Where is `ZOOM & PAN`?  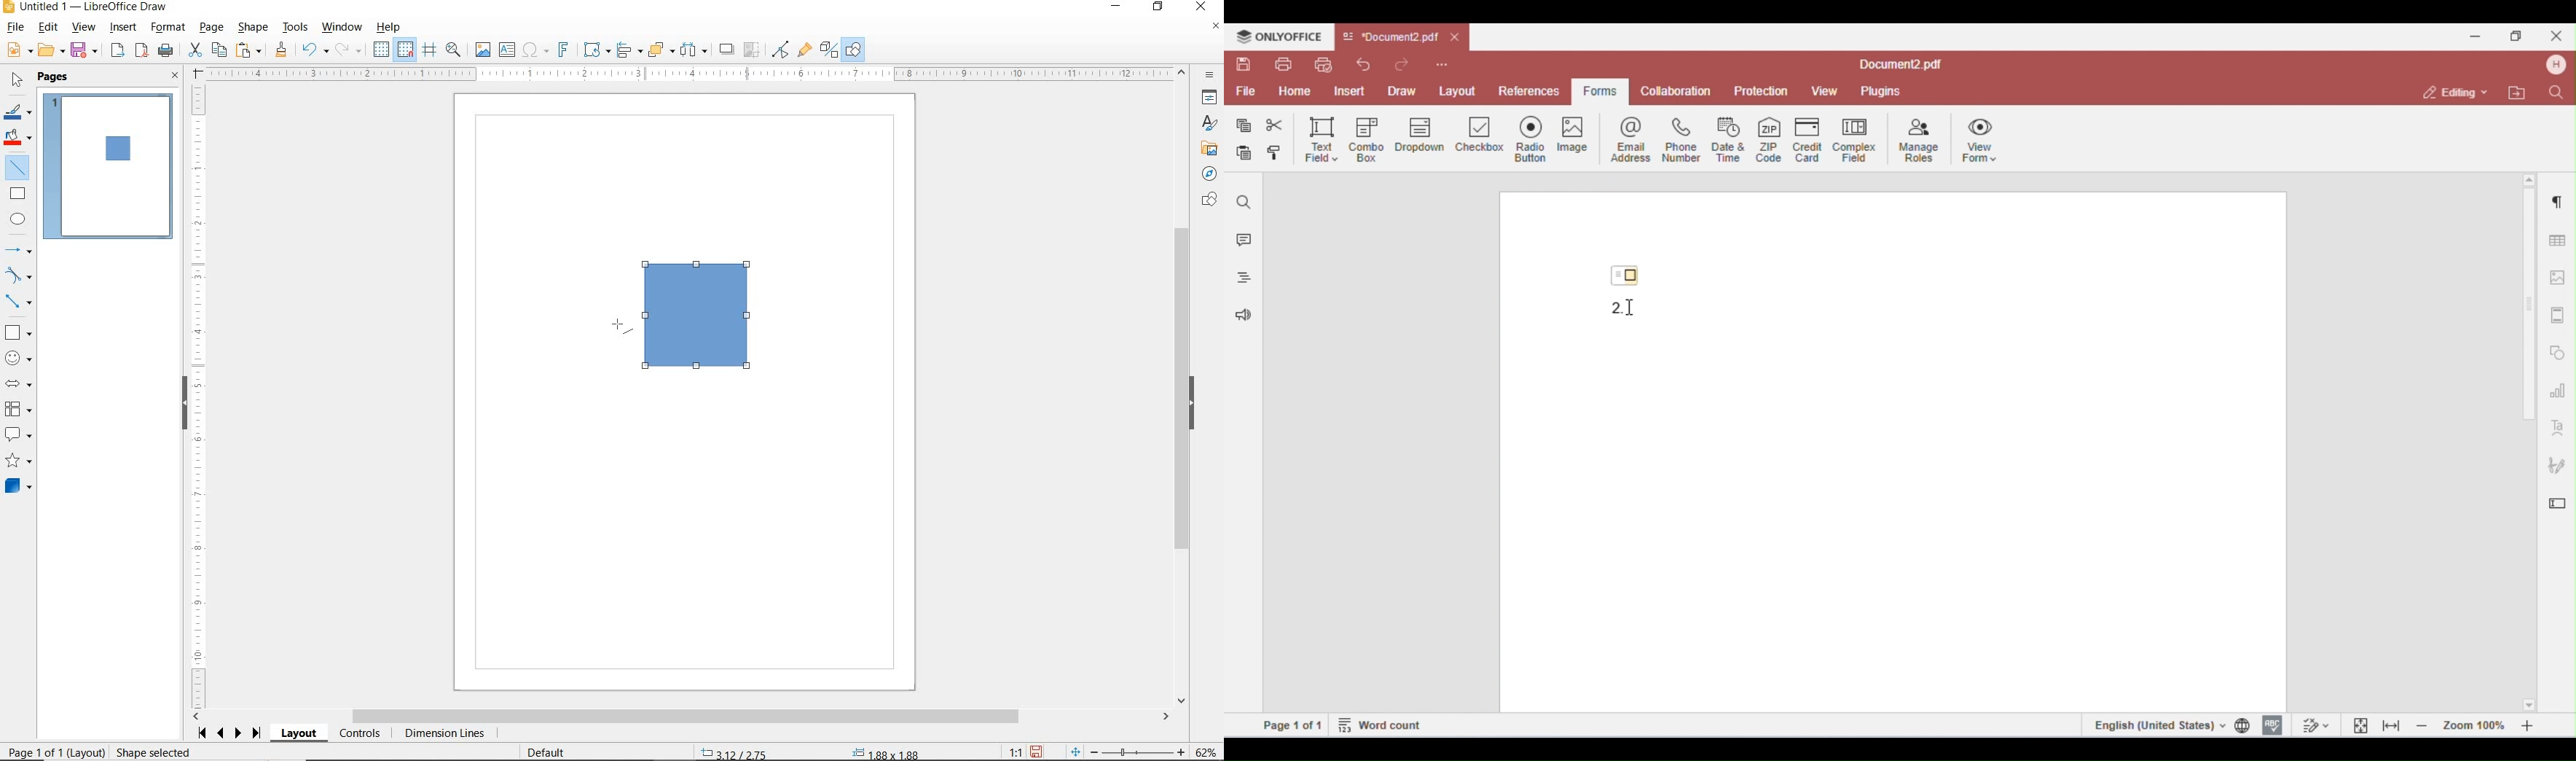
ZOOM & PAN is located at coordinates (454, 50).